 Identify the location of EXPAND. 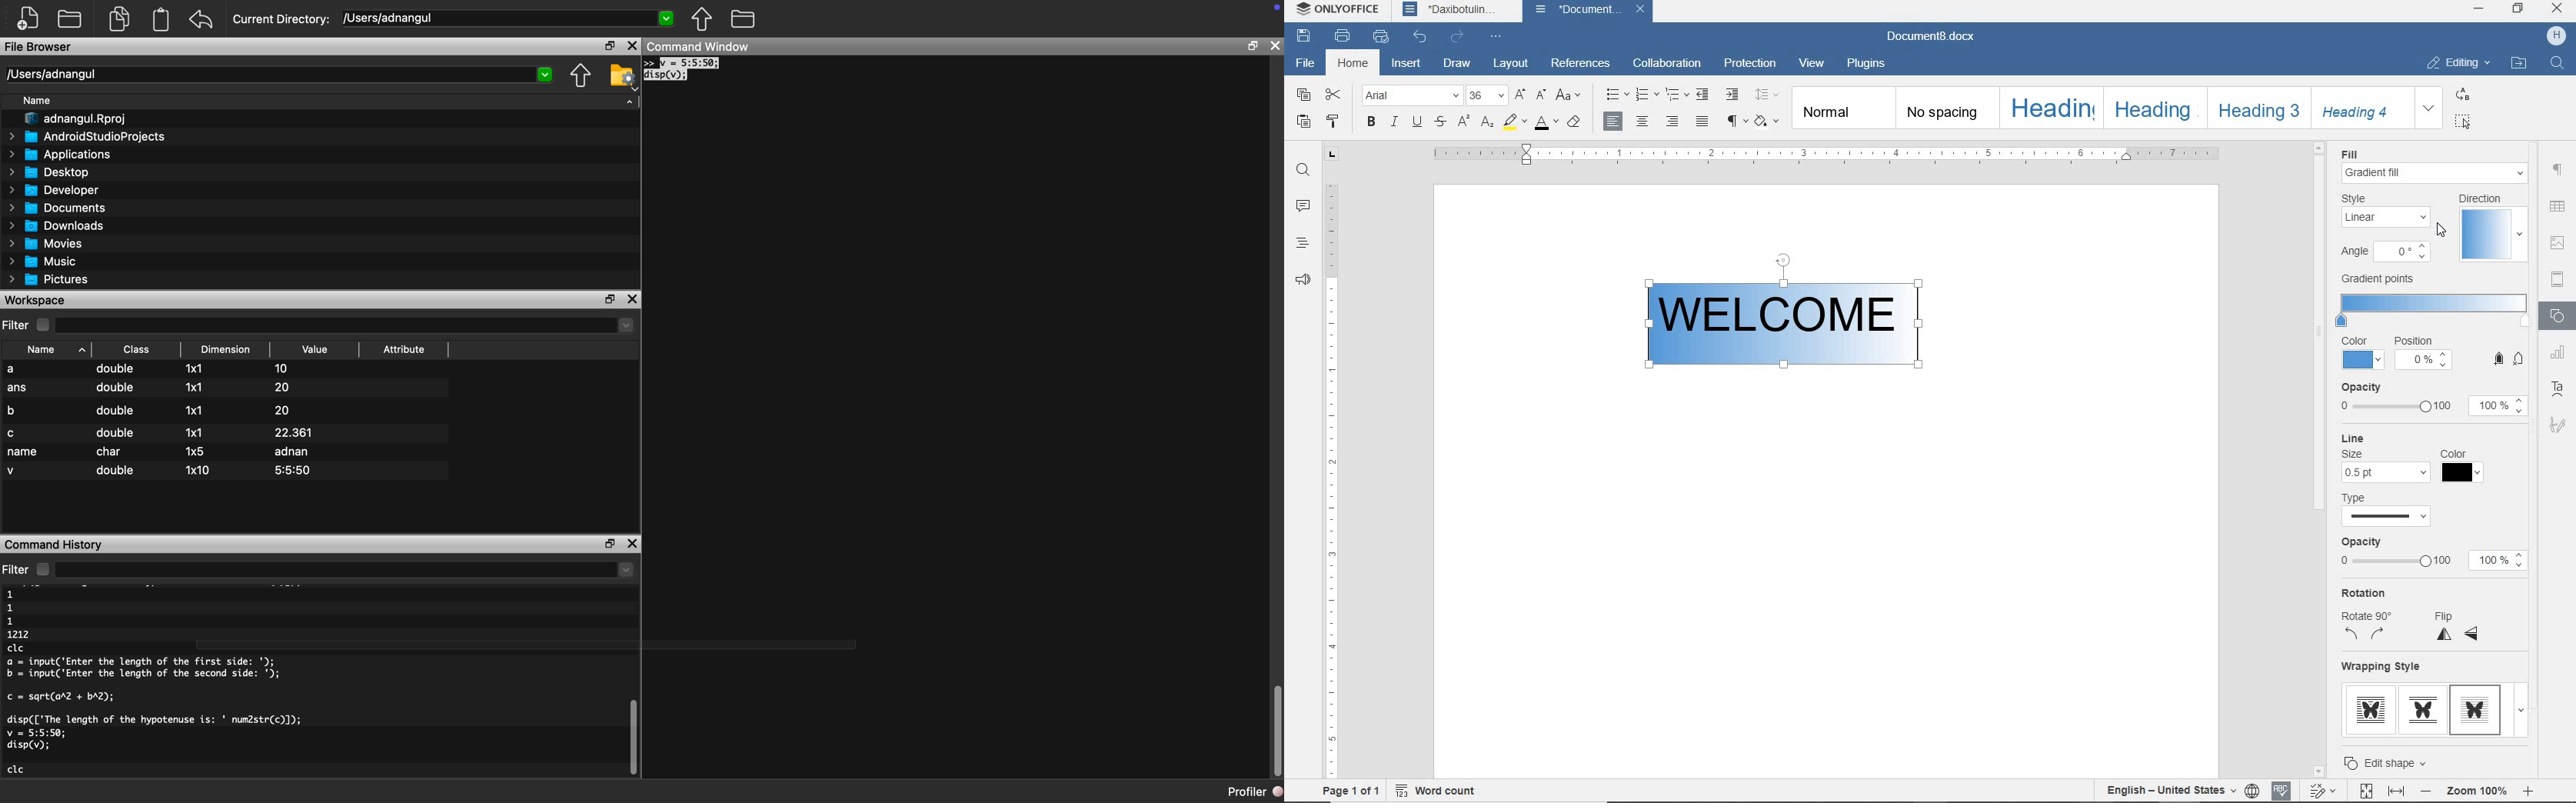
(2430, 107).